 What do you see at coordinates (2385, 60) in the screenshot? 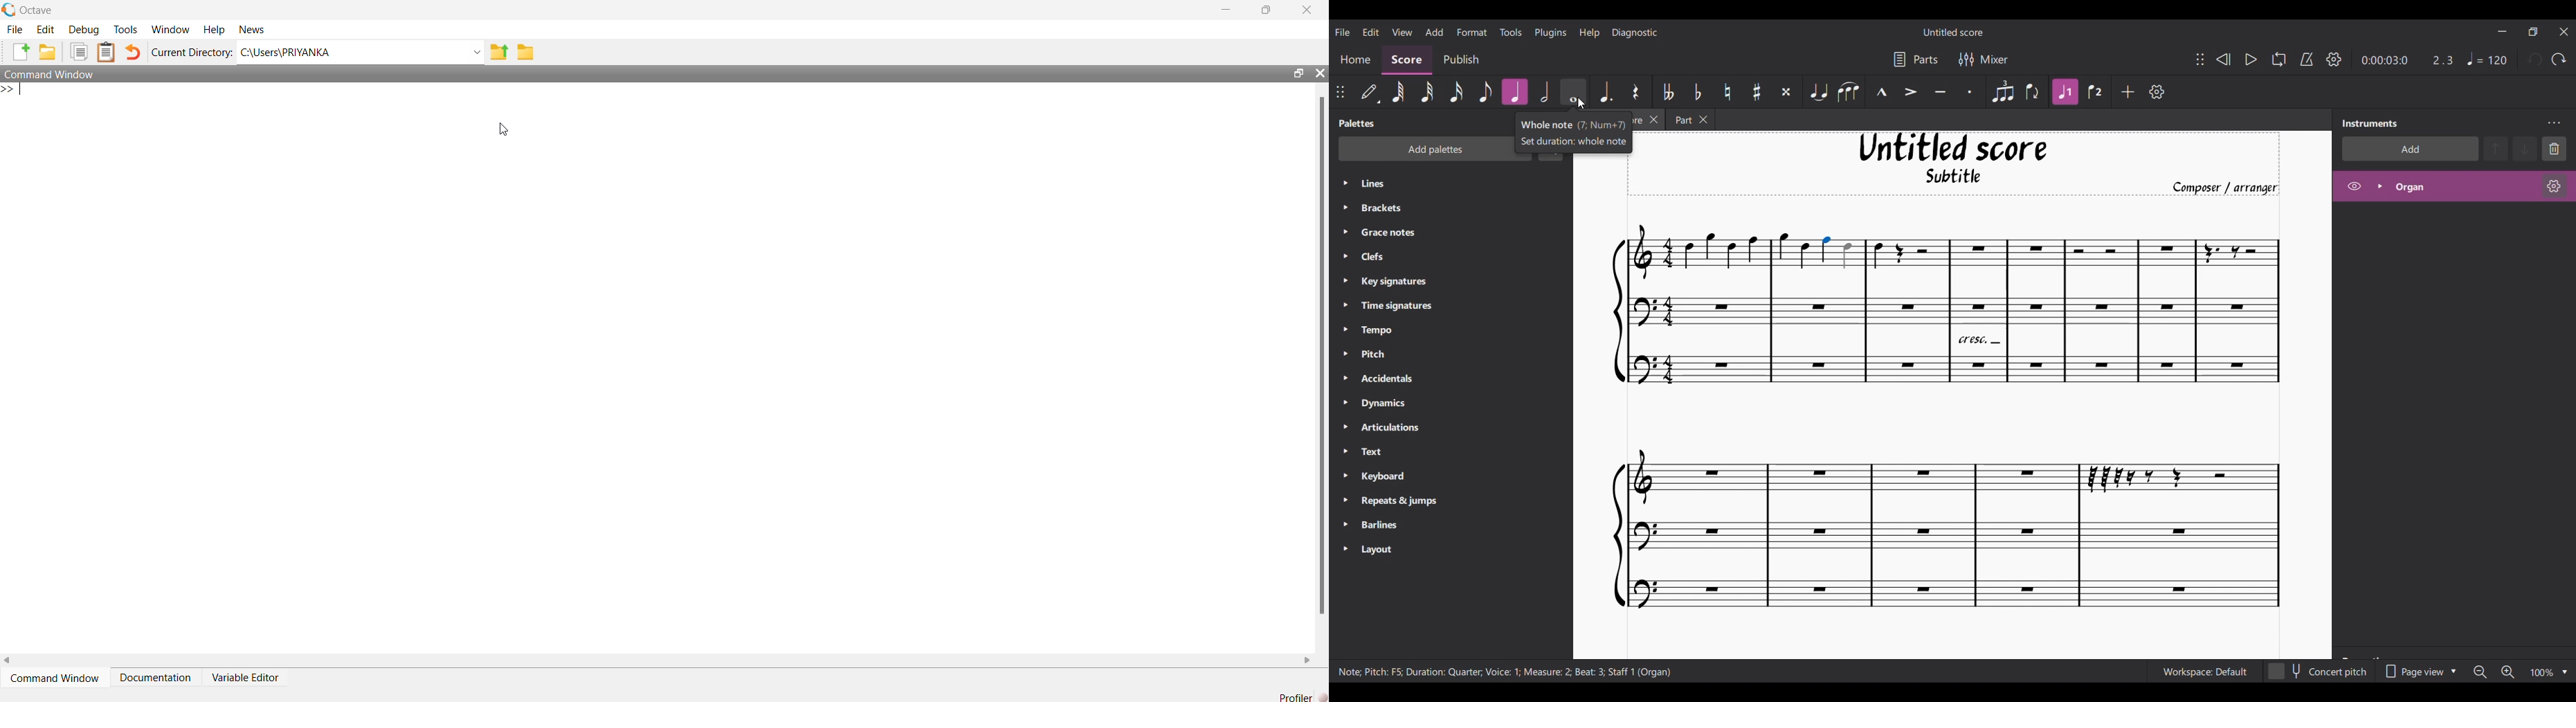
I see `Current duration changed` at bounding box center [2385, 60].